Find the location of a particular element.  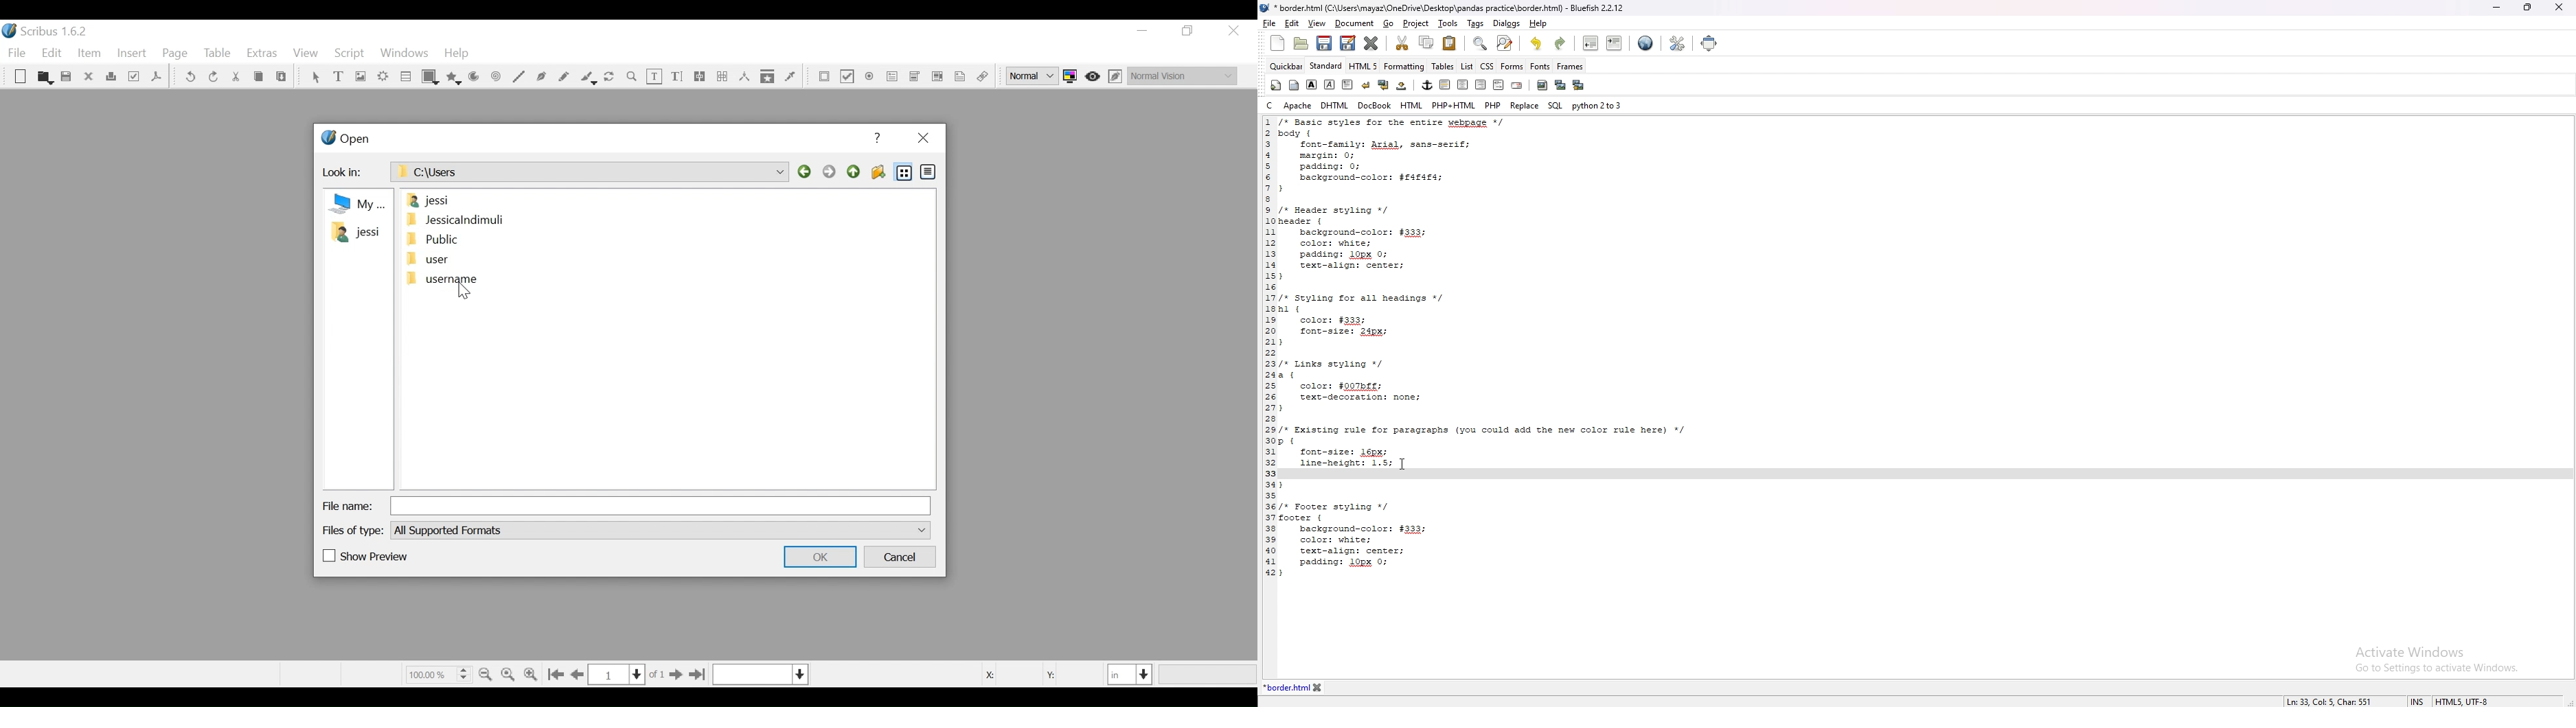

redo is located at coordinates (1561, 43).